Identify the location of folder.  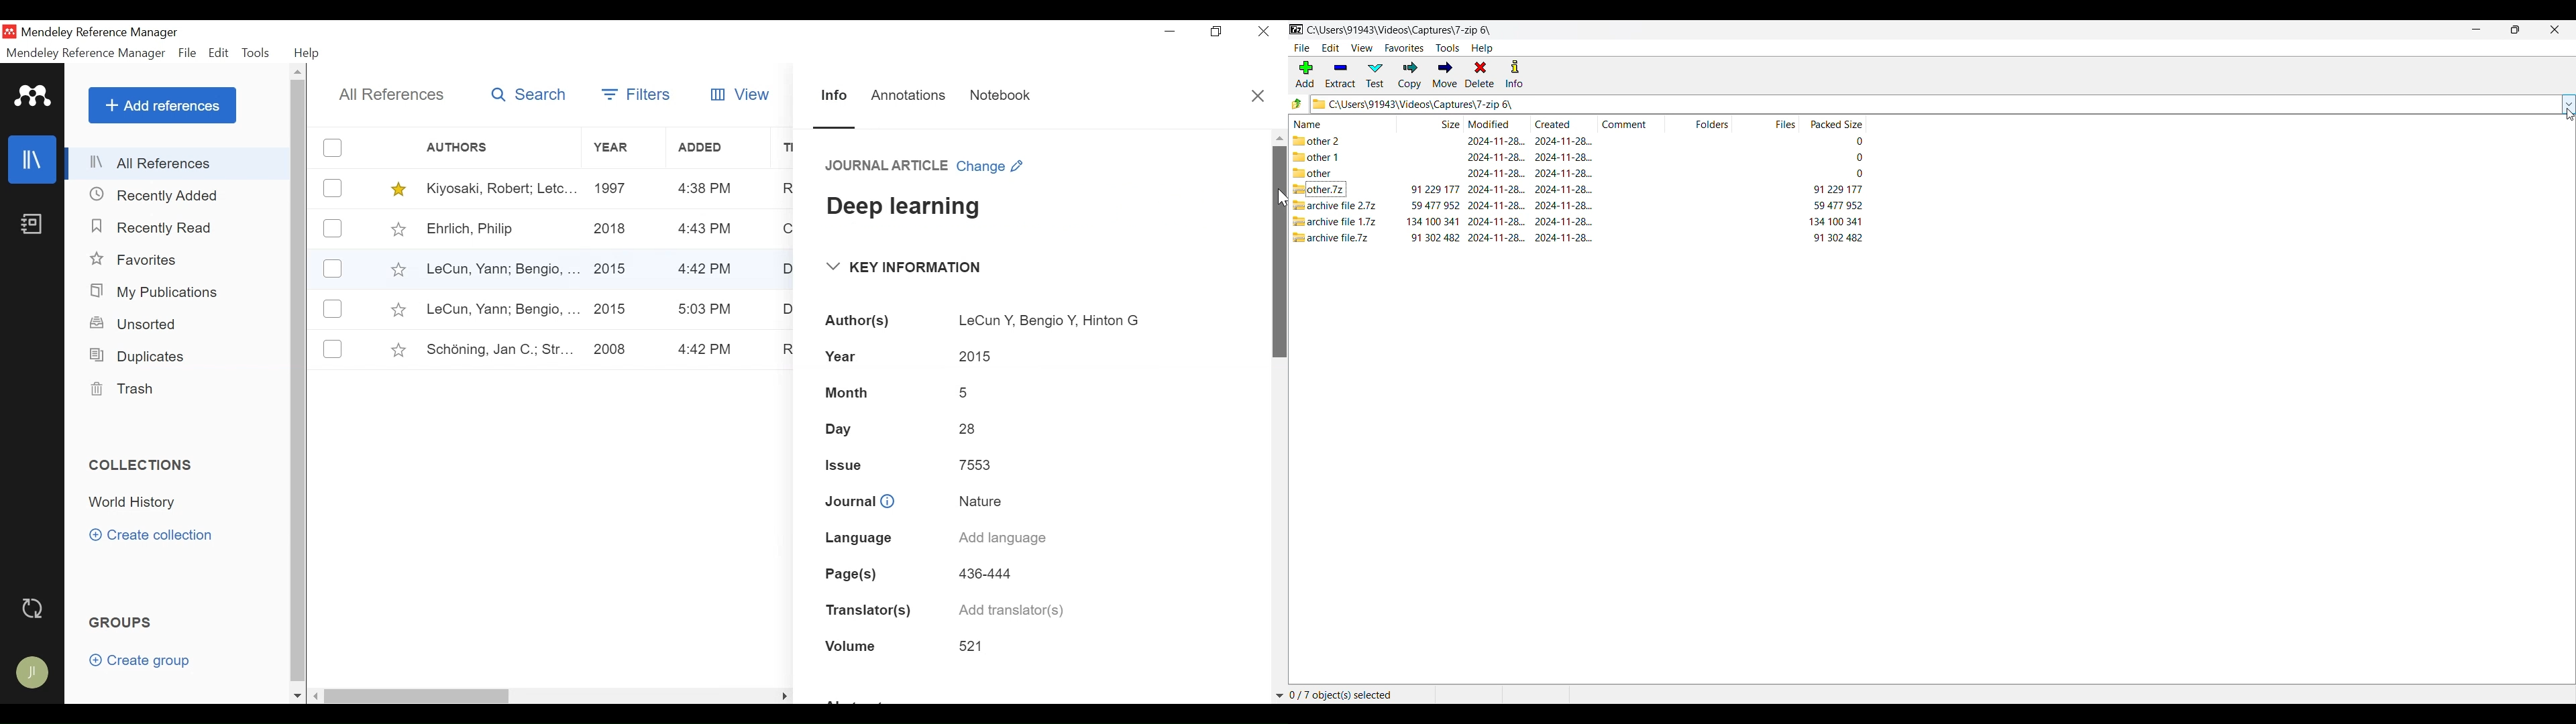
(1311, 172).